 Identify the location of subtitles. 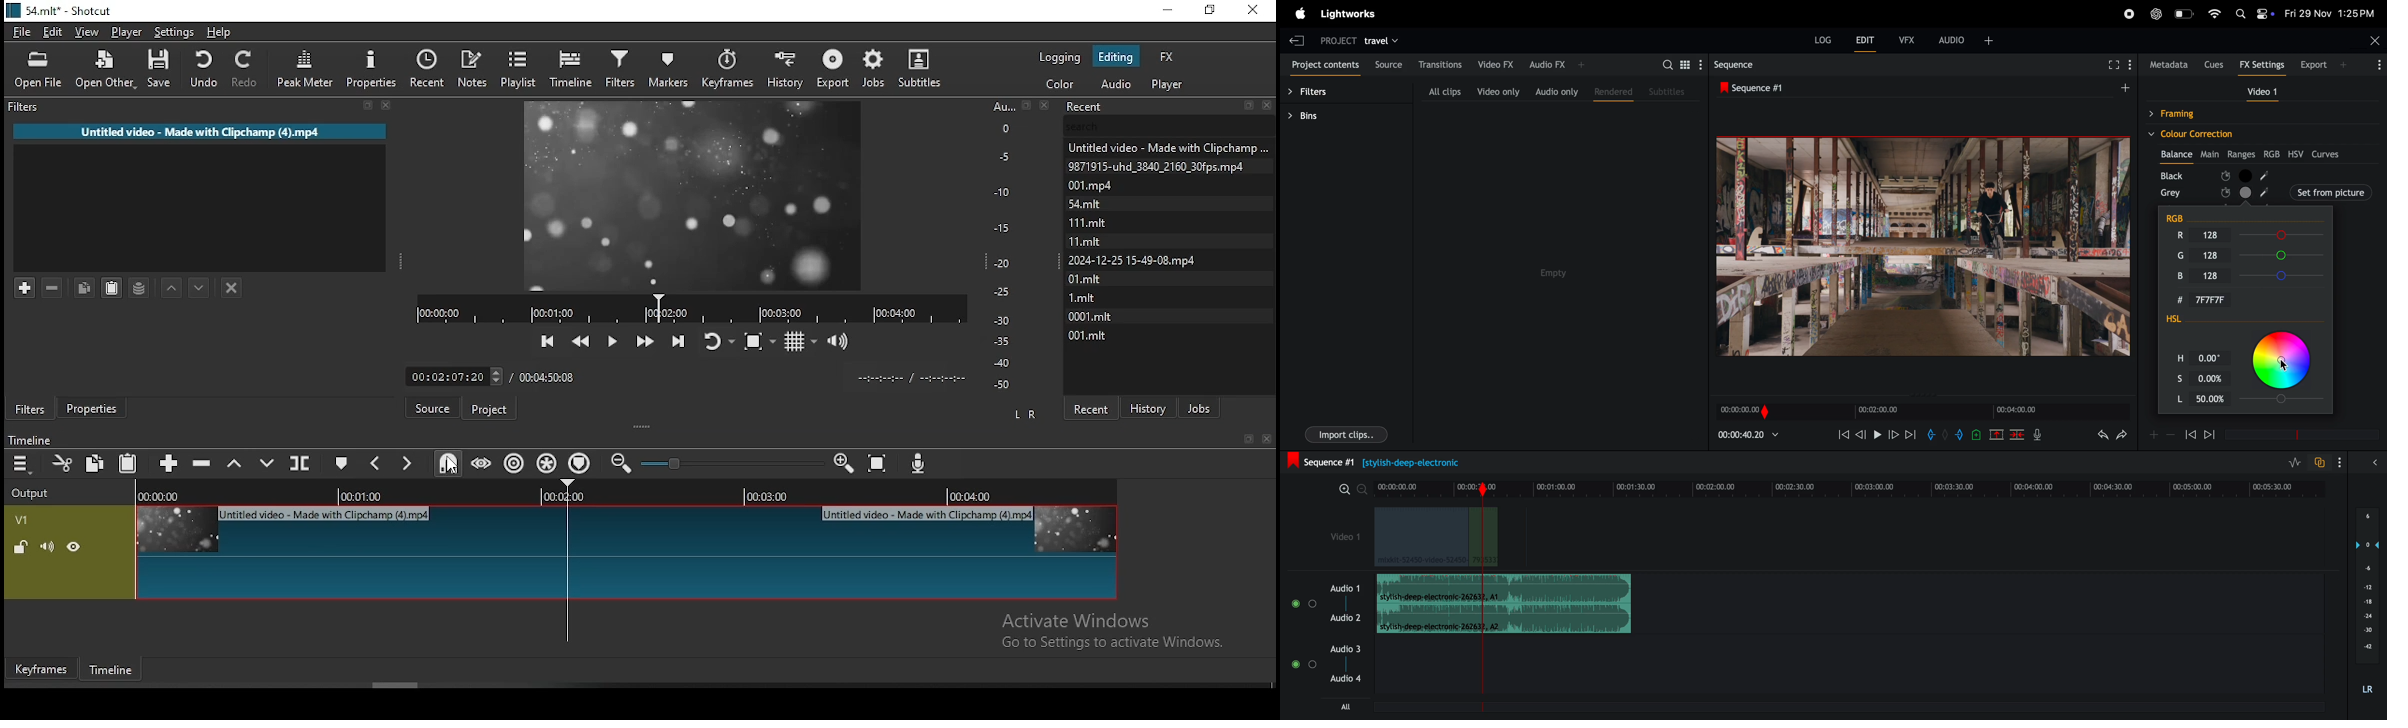
(924, 69).